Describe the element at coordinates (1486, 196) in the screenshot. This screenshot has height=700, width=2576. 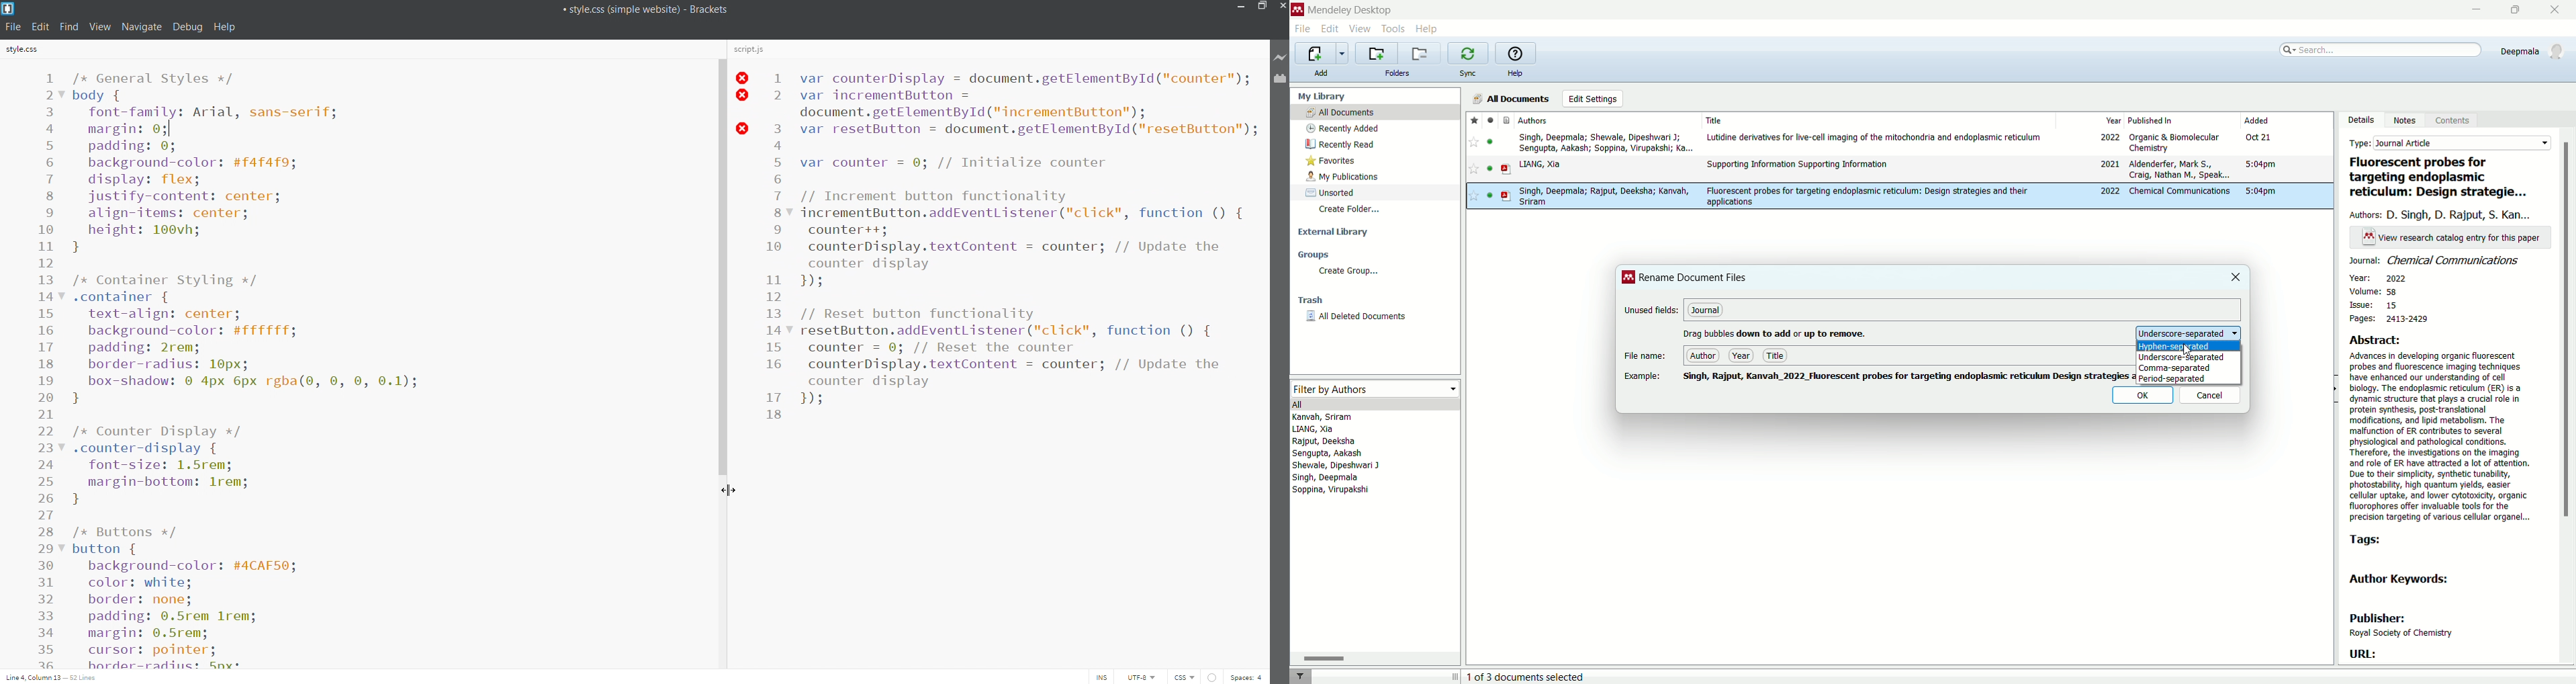
I see `read/unread` at that location.